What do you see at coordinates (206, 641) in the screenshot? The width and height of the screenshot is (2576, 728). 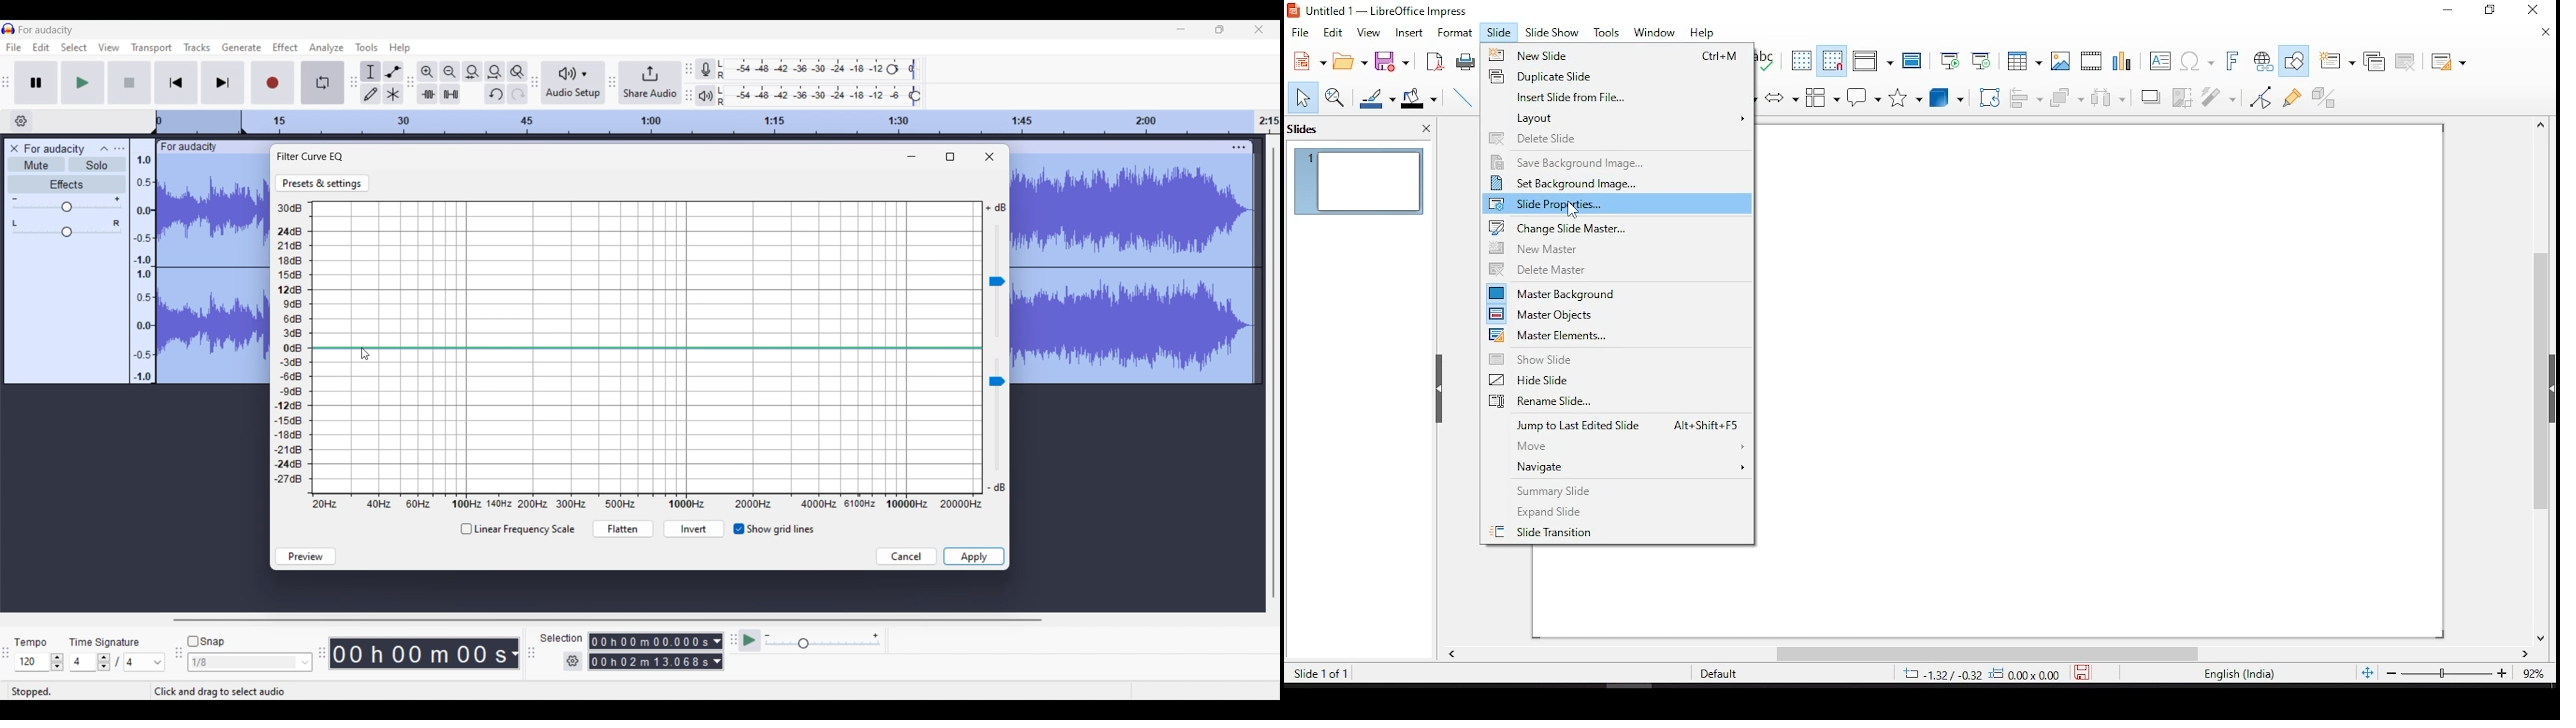 I see `Snap toggle` at bounding box center [206, 641].